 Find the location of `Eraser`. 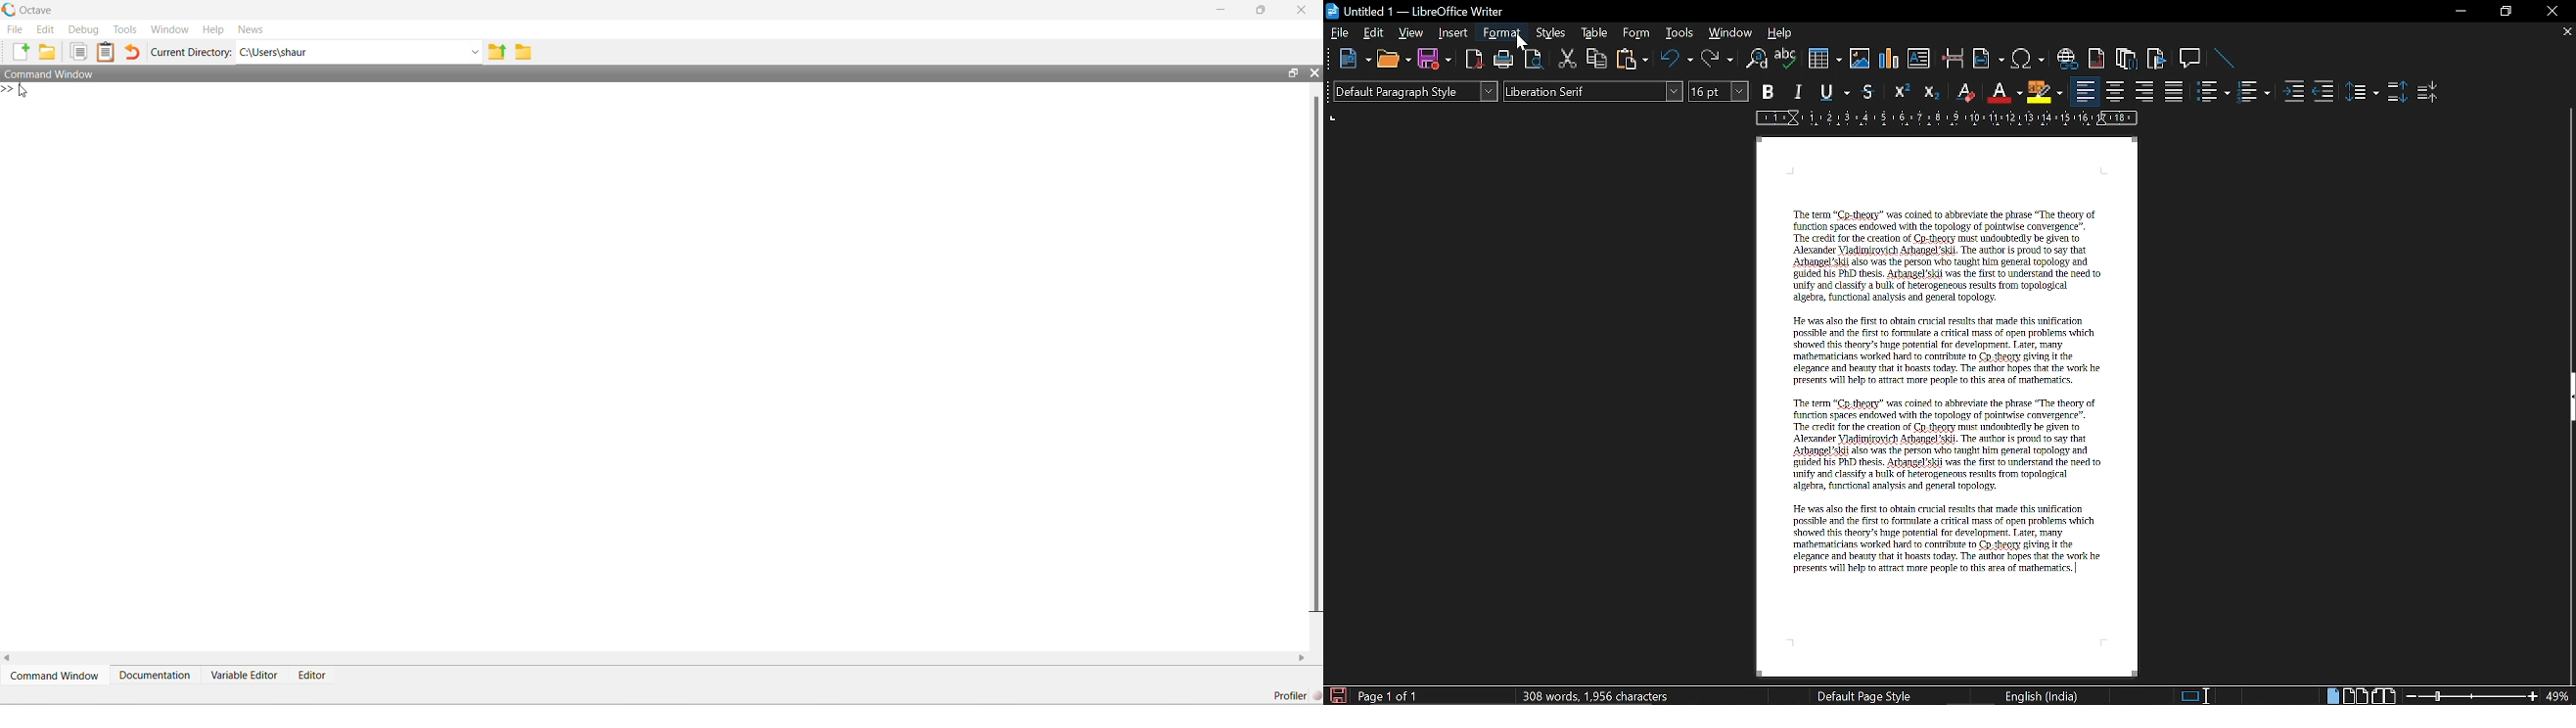

Eraser is located at coordinates (1963, 92).